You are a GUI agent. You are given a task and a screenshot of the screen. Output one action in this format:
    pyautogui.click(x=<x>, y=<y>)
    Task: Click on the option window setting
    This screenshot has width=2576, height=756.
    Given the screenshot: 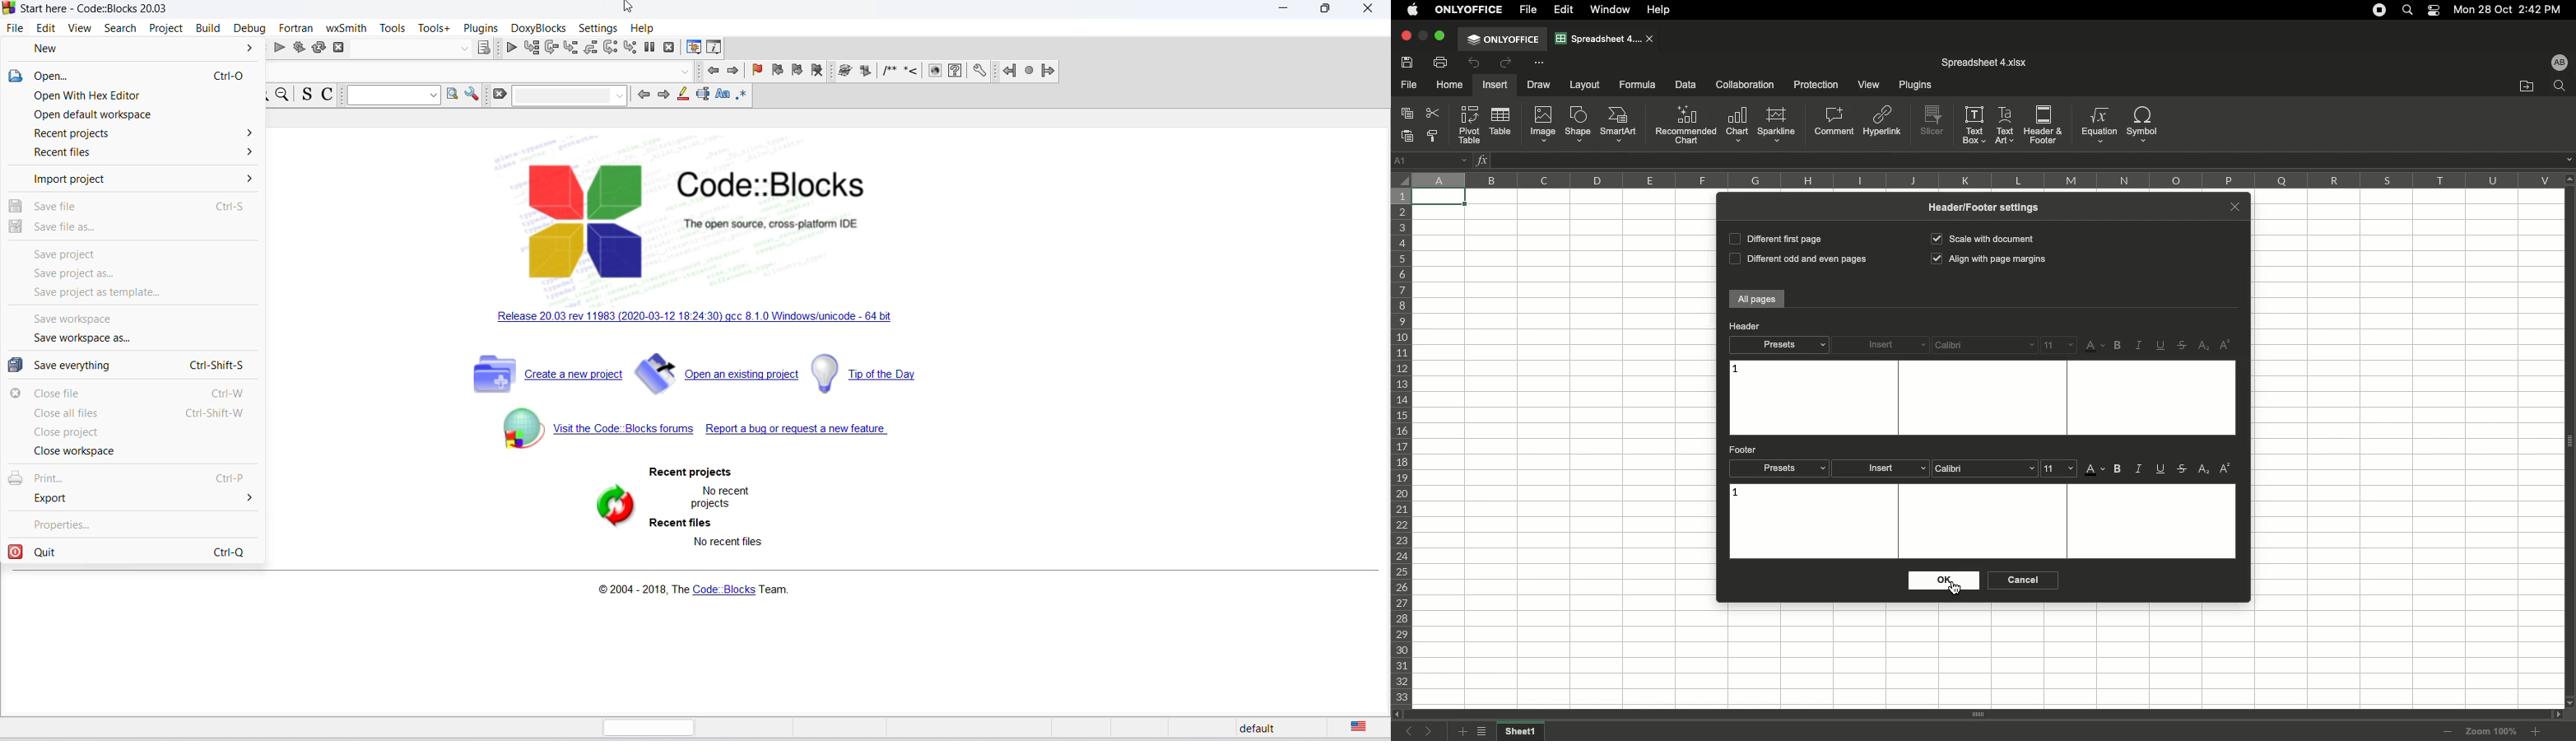 What is the action you would take?
    pyautogui.click(x=473, y=95)
    